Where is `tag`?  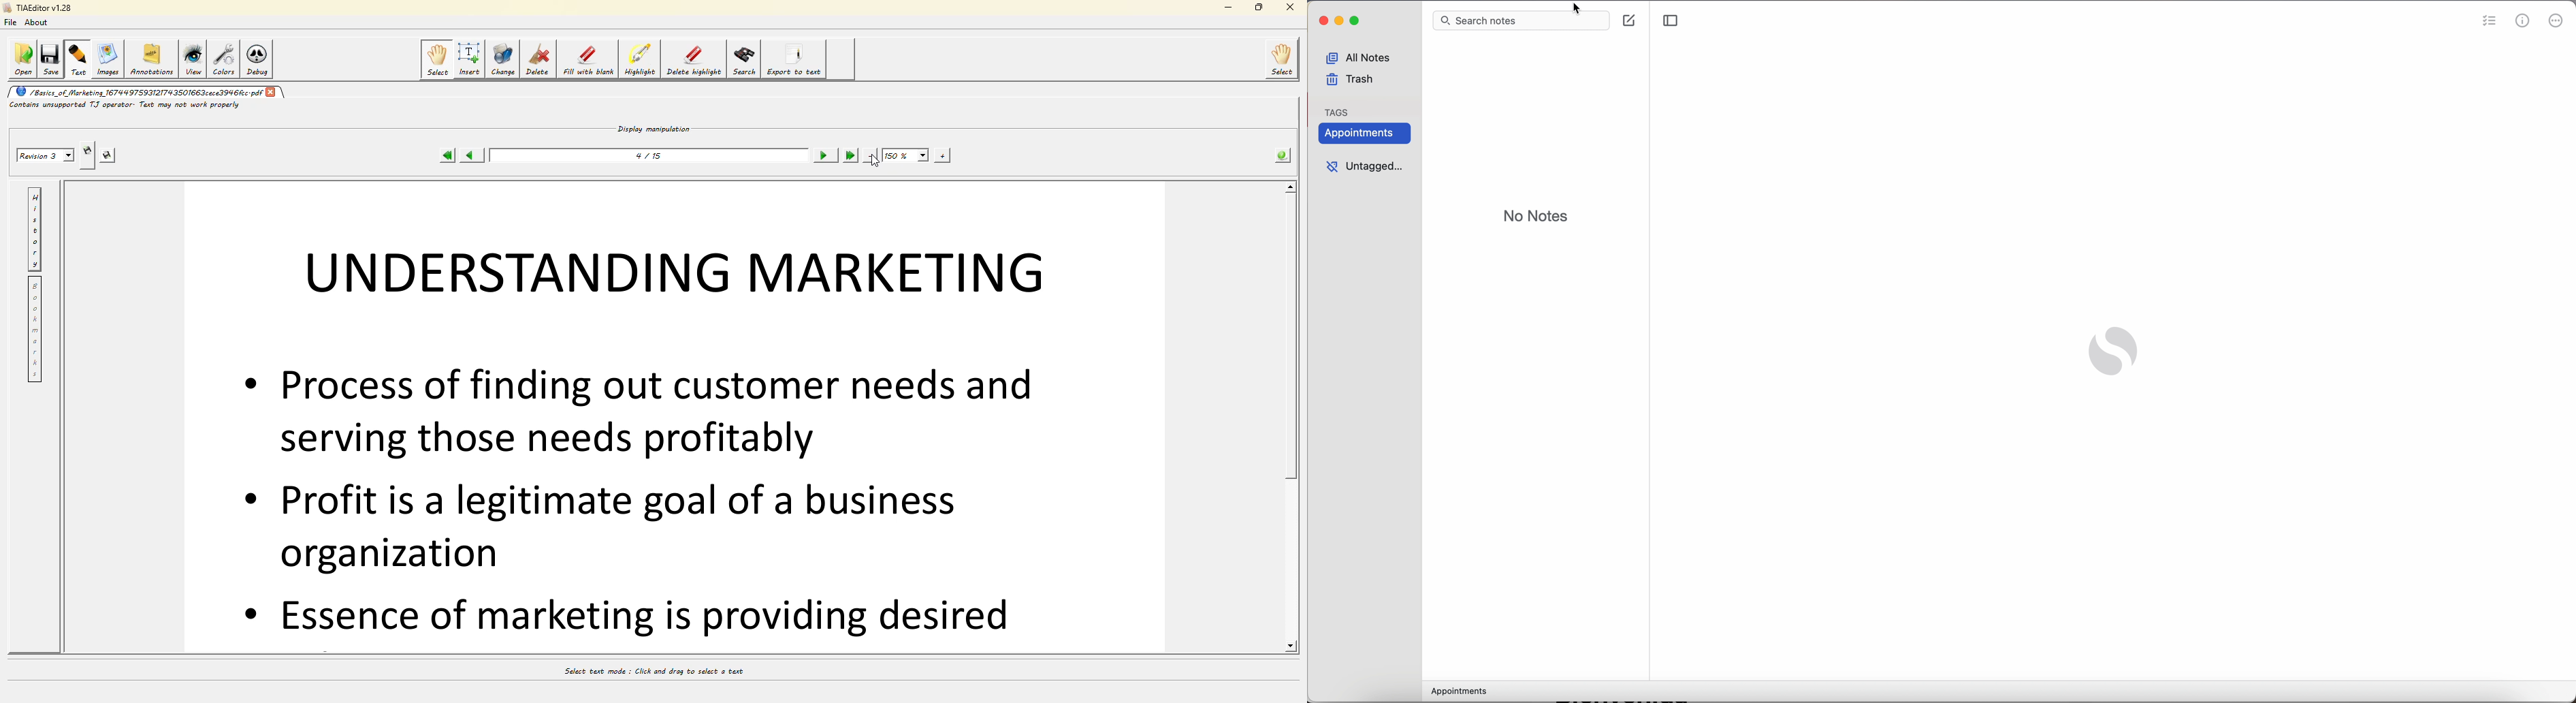
tag is located at coordinates (1339, 109).